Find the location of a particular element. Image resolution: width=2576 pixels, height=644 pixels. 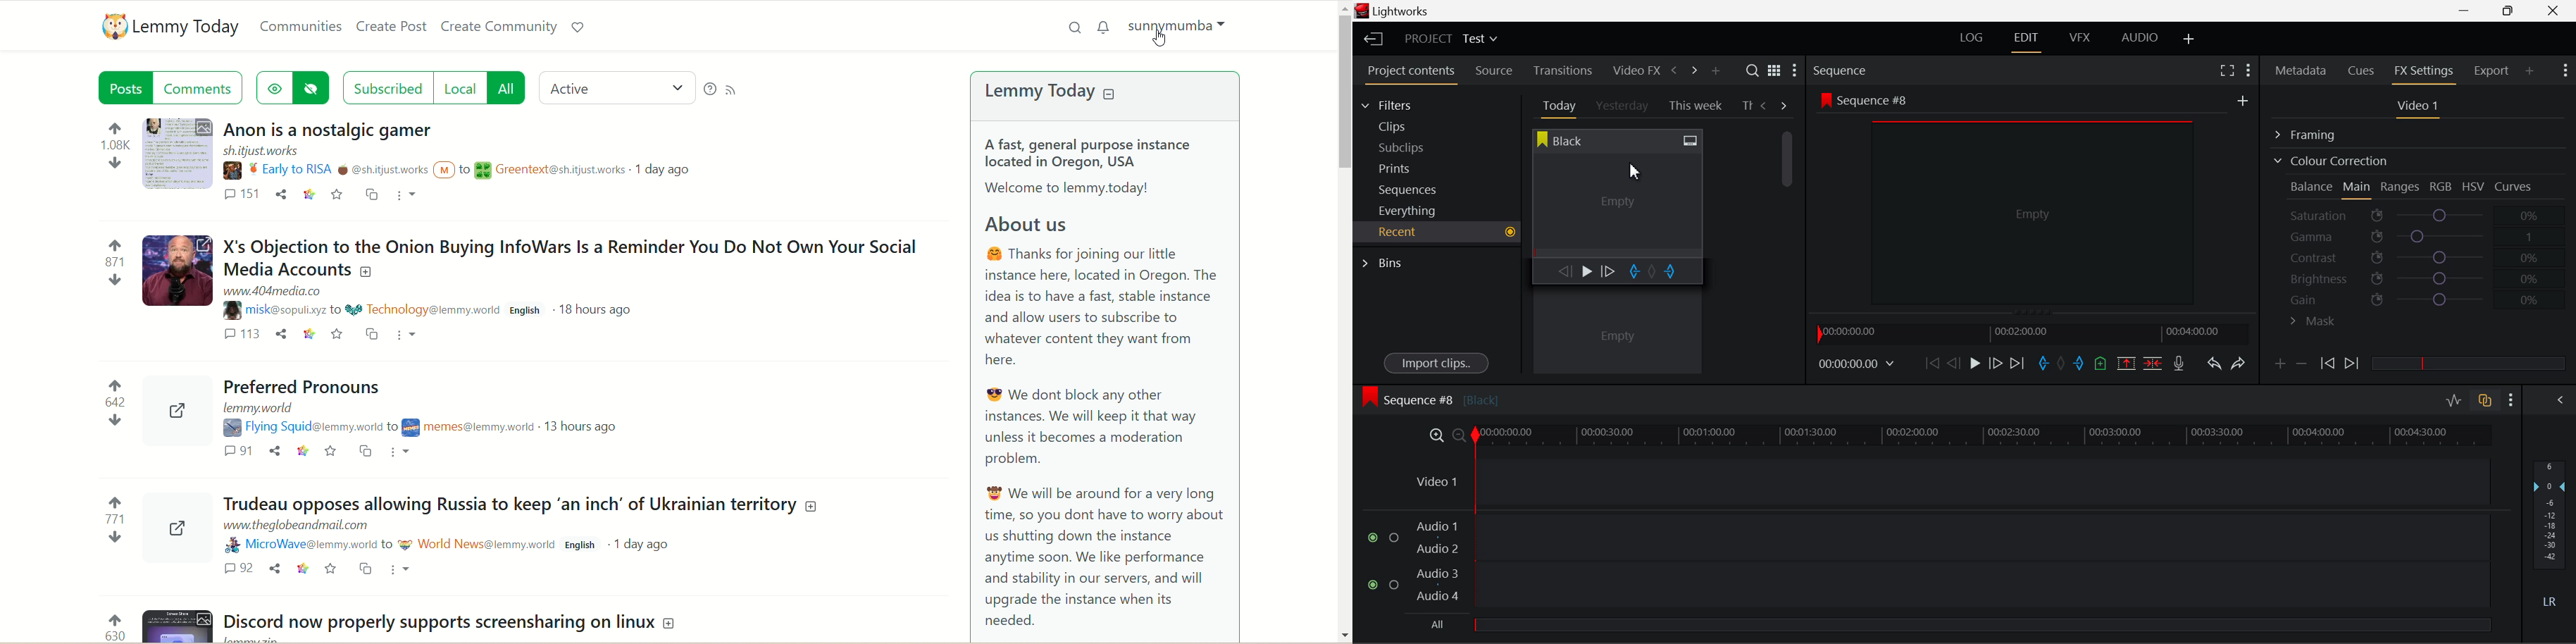

Favorite is located at coordinates (340, 335).